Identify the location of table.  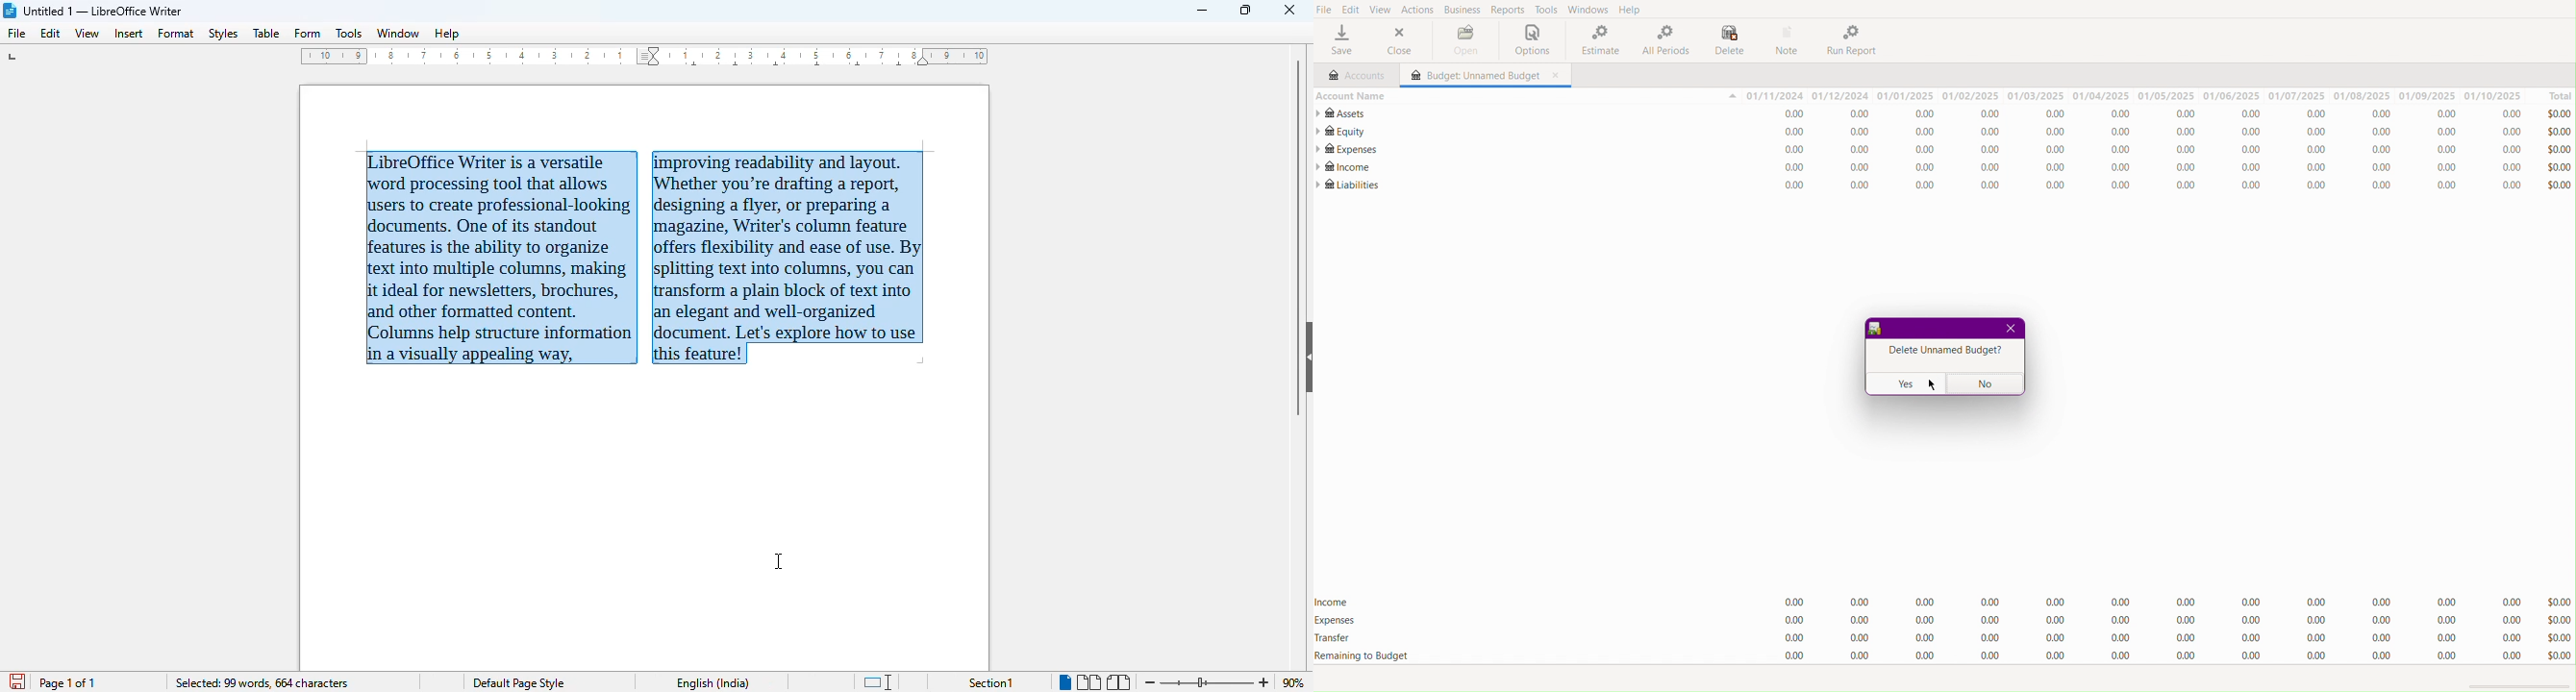
(266, 33).